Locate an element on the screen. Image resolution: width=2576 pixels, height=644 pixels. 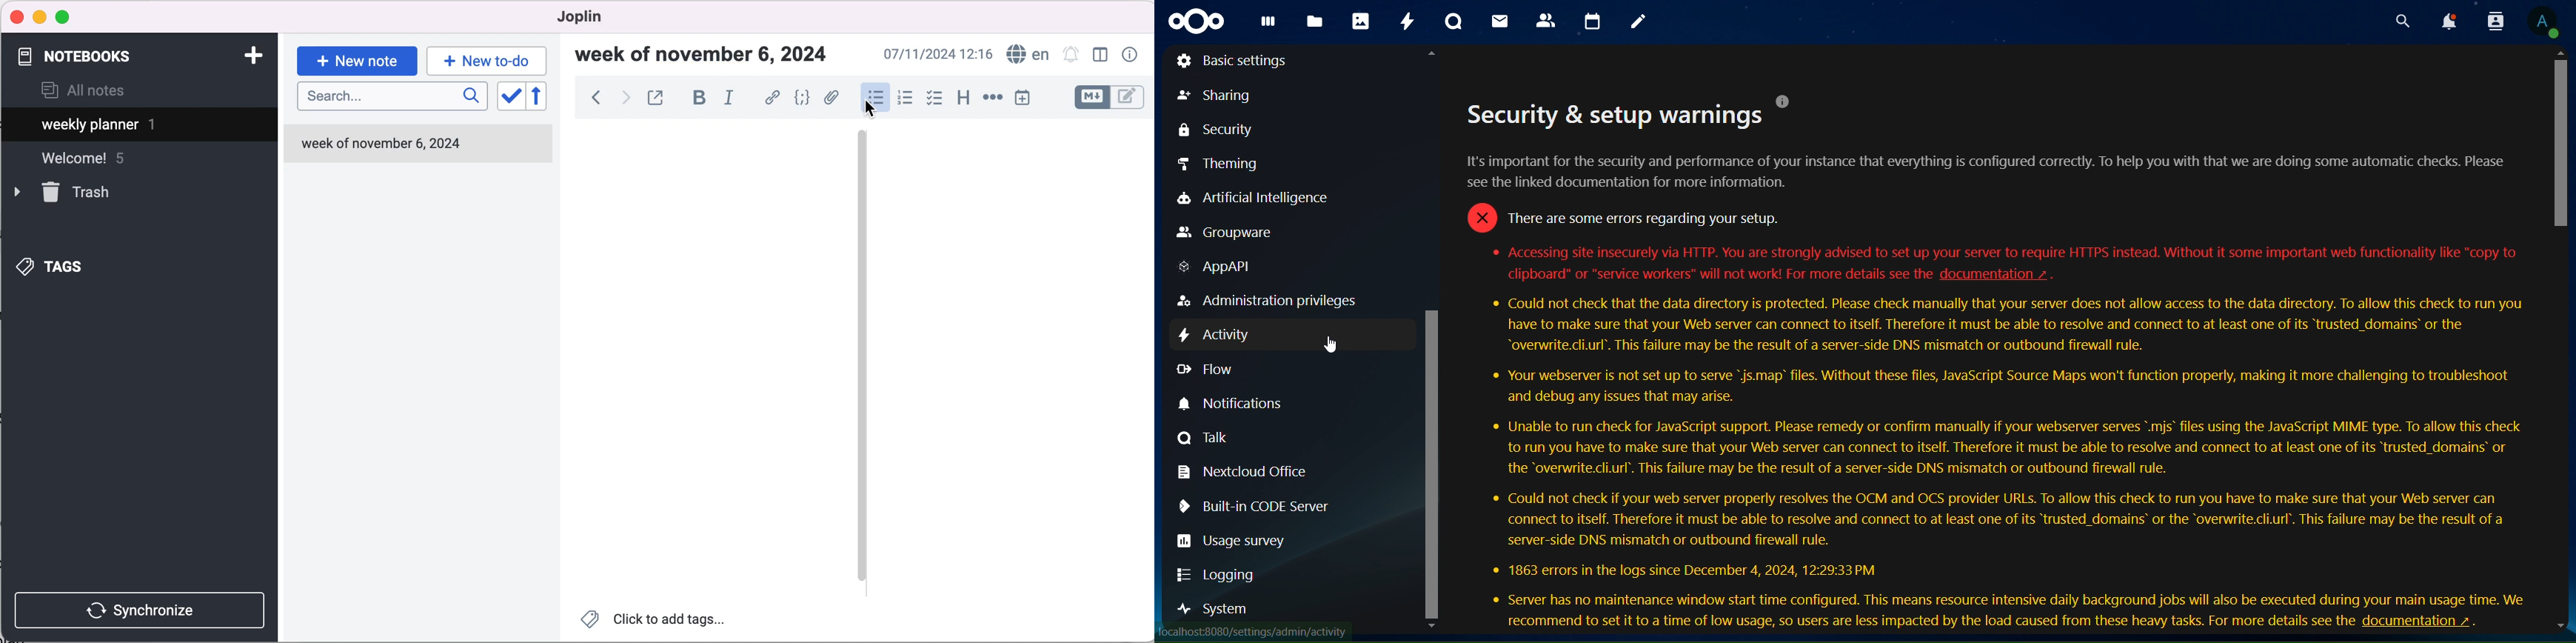
click to add tags is located at coordinates (661, 622).